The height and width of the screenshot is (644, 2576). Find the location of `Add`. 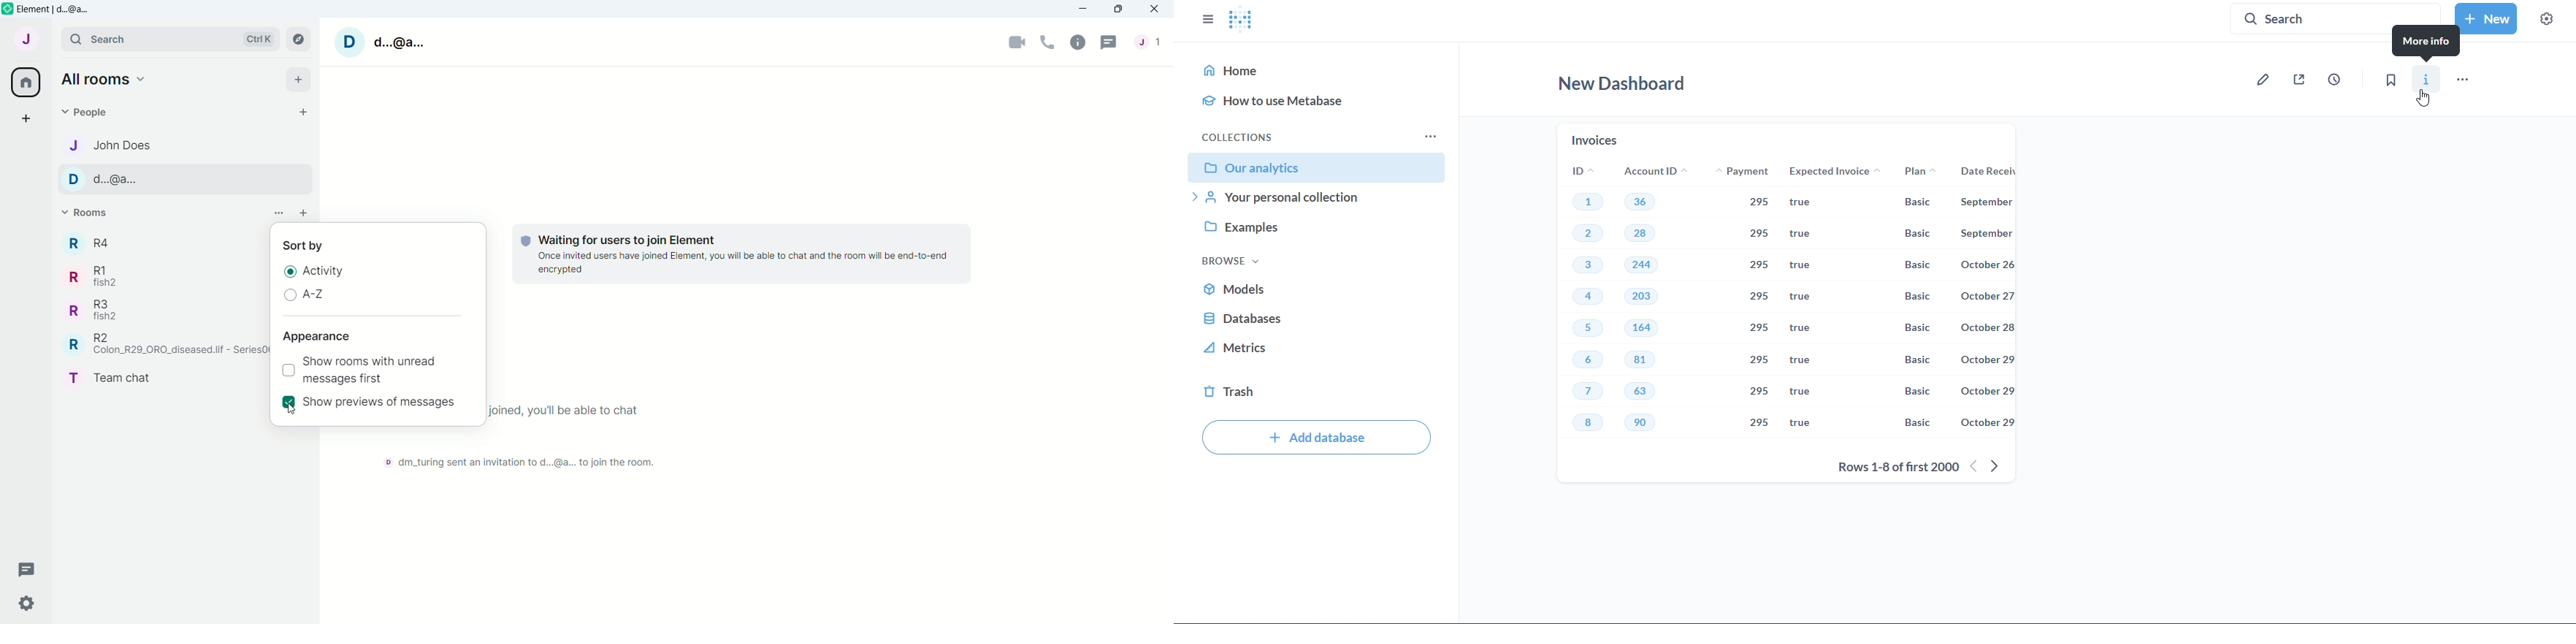

Add is located at coordinates (298, 81).